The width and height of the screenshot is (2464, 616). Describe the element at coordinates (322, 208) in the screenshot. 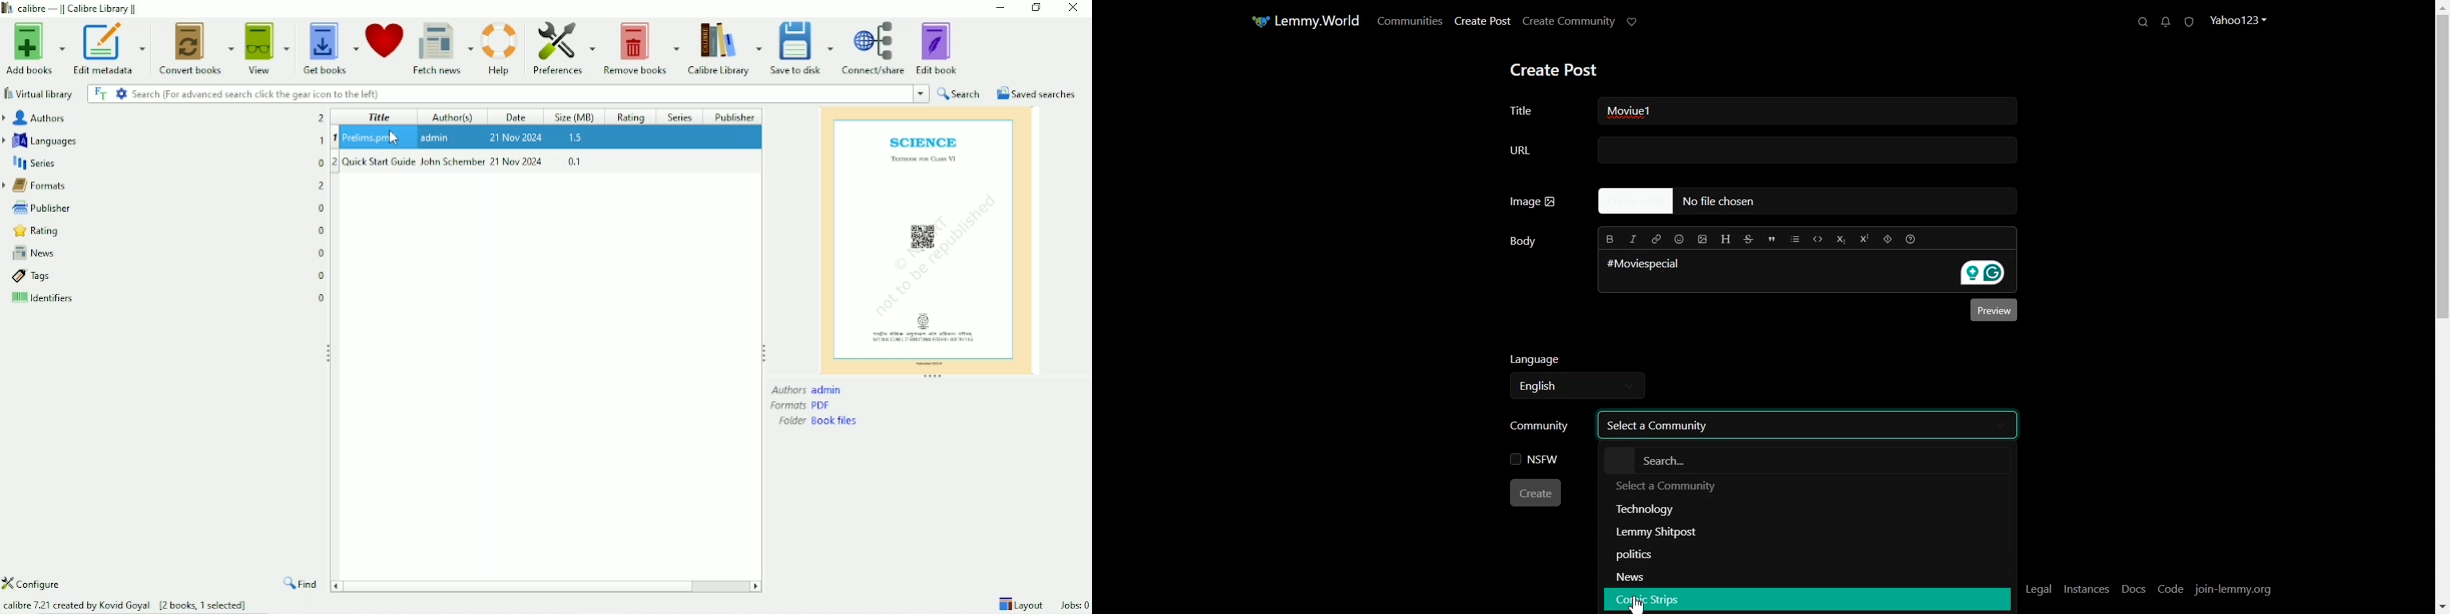

I see `0` at that location.